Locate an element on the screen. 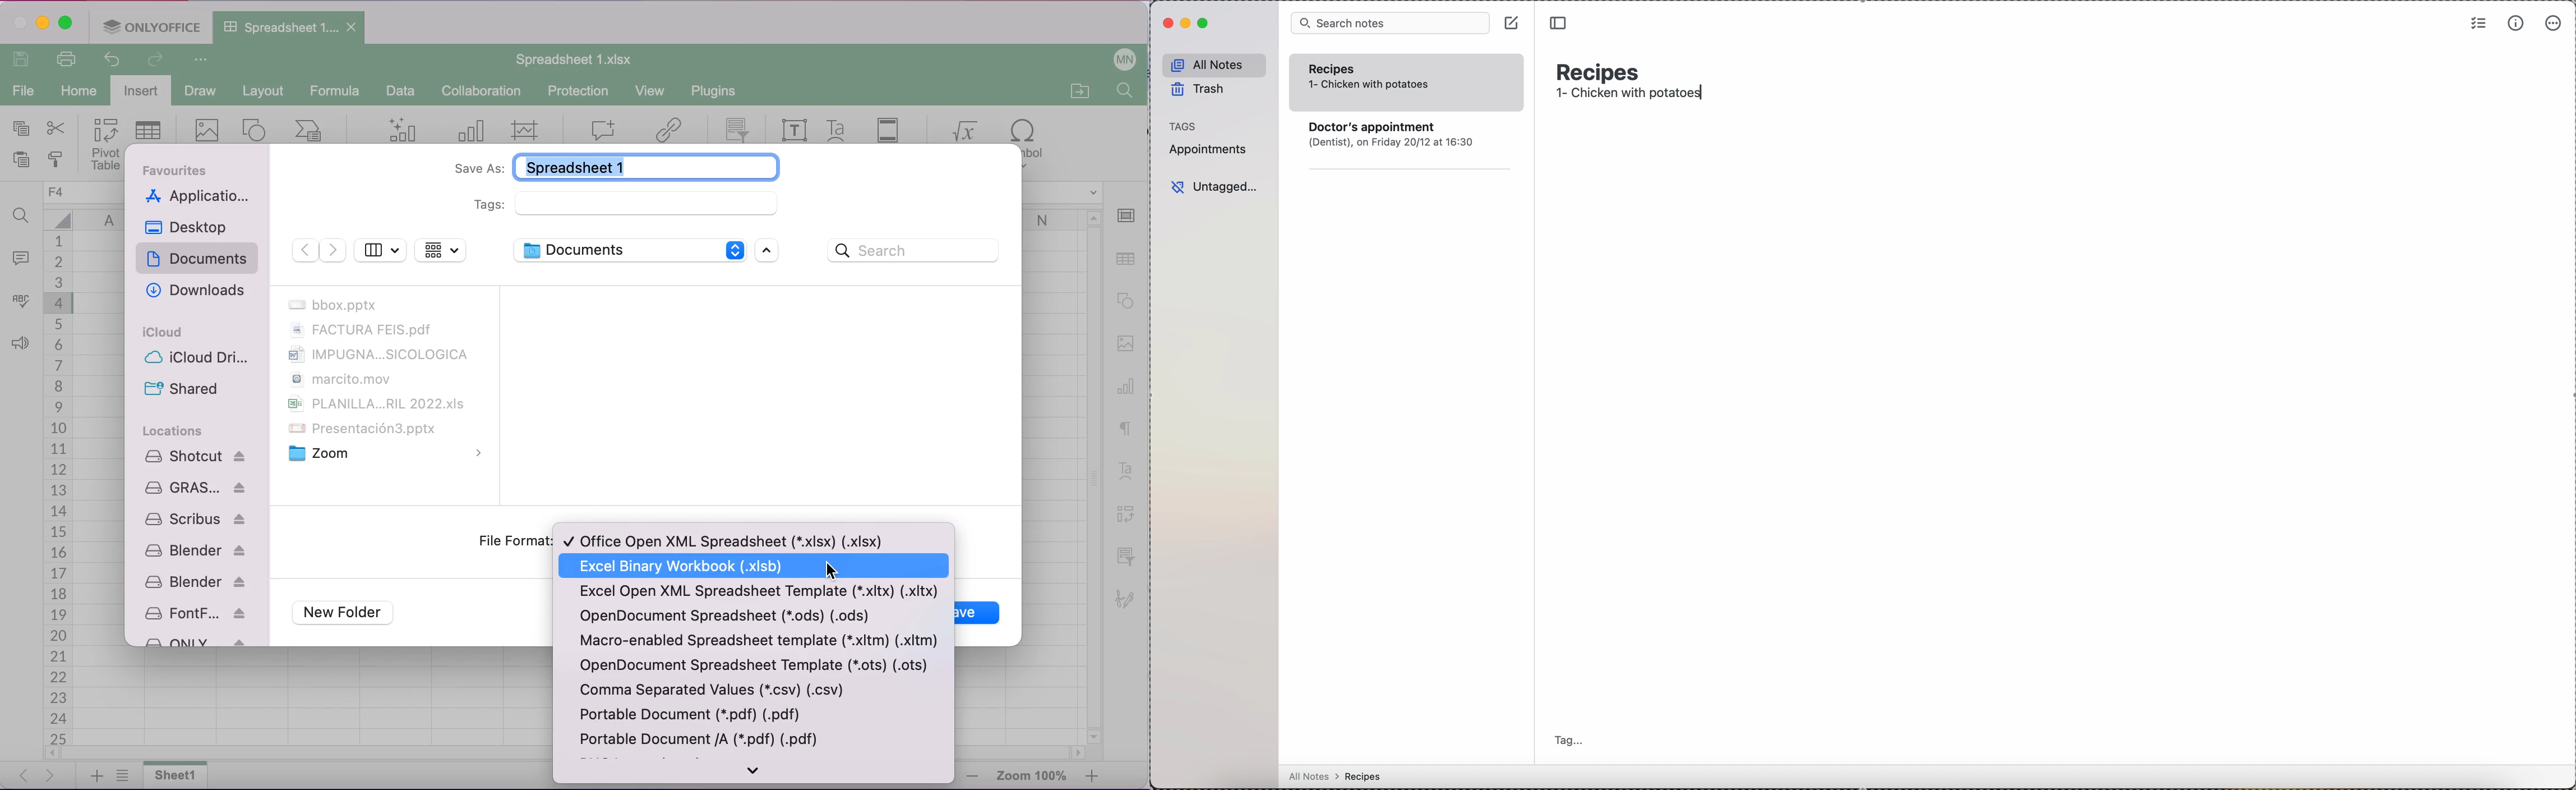  show sidebar is located at coordinates (380, 249).